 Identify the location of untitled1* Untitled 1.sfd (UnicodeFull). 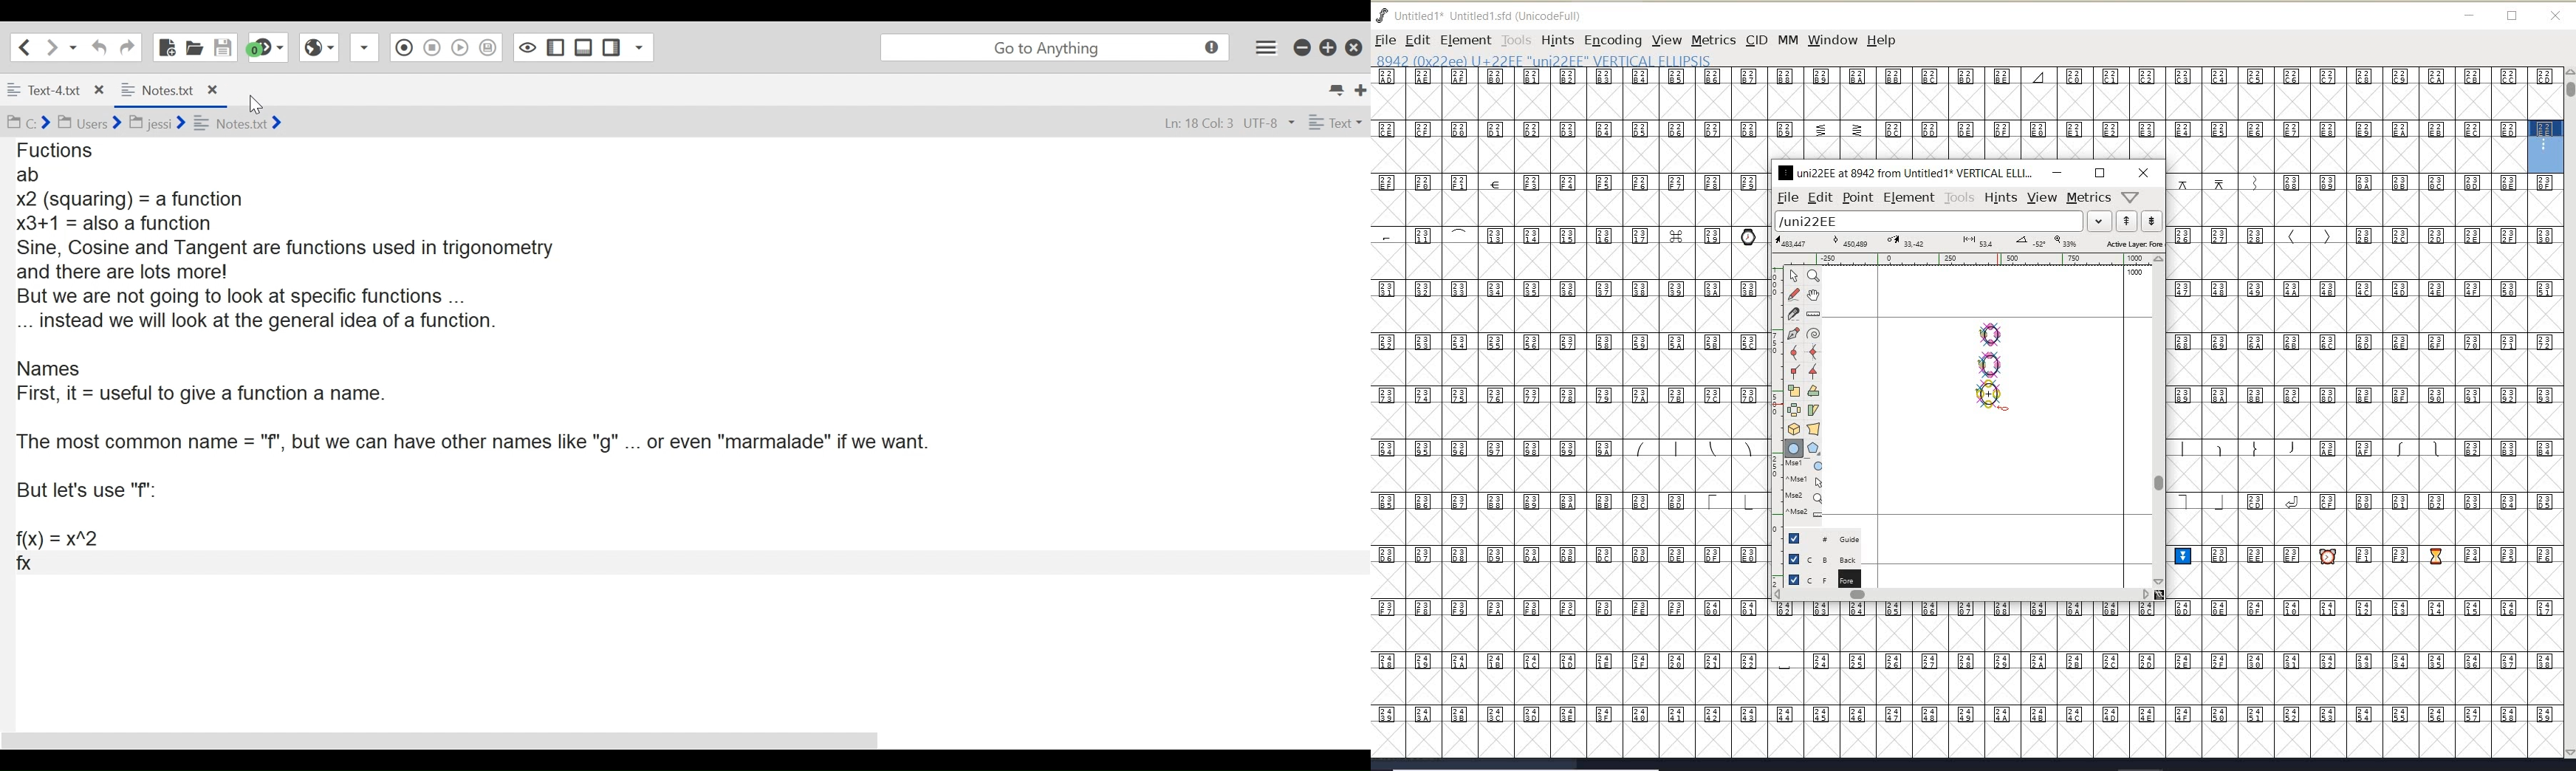
(1495, 14).